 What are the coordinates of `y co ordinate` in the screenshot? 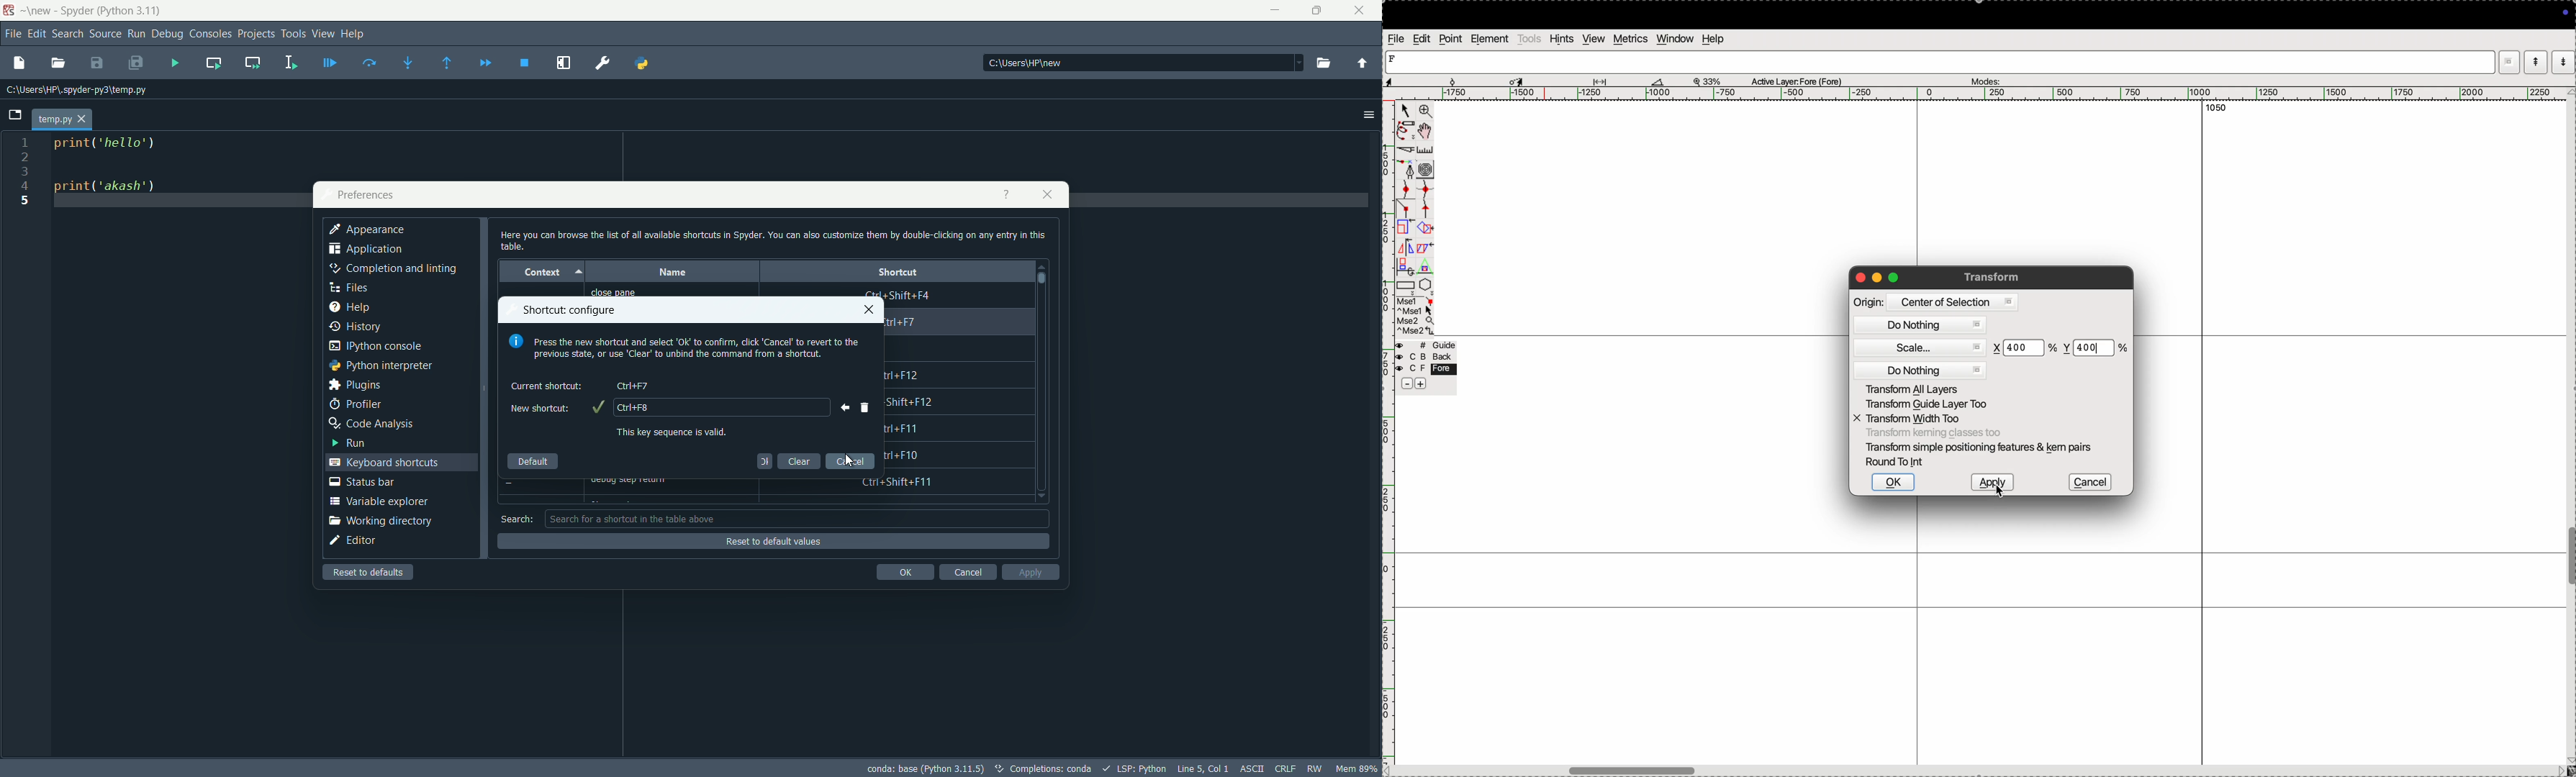 It's located at (2068, 347).